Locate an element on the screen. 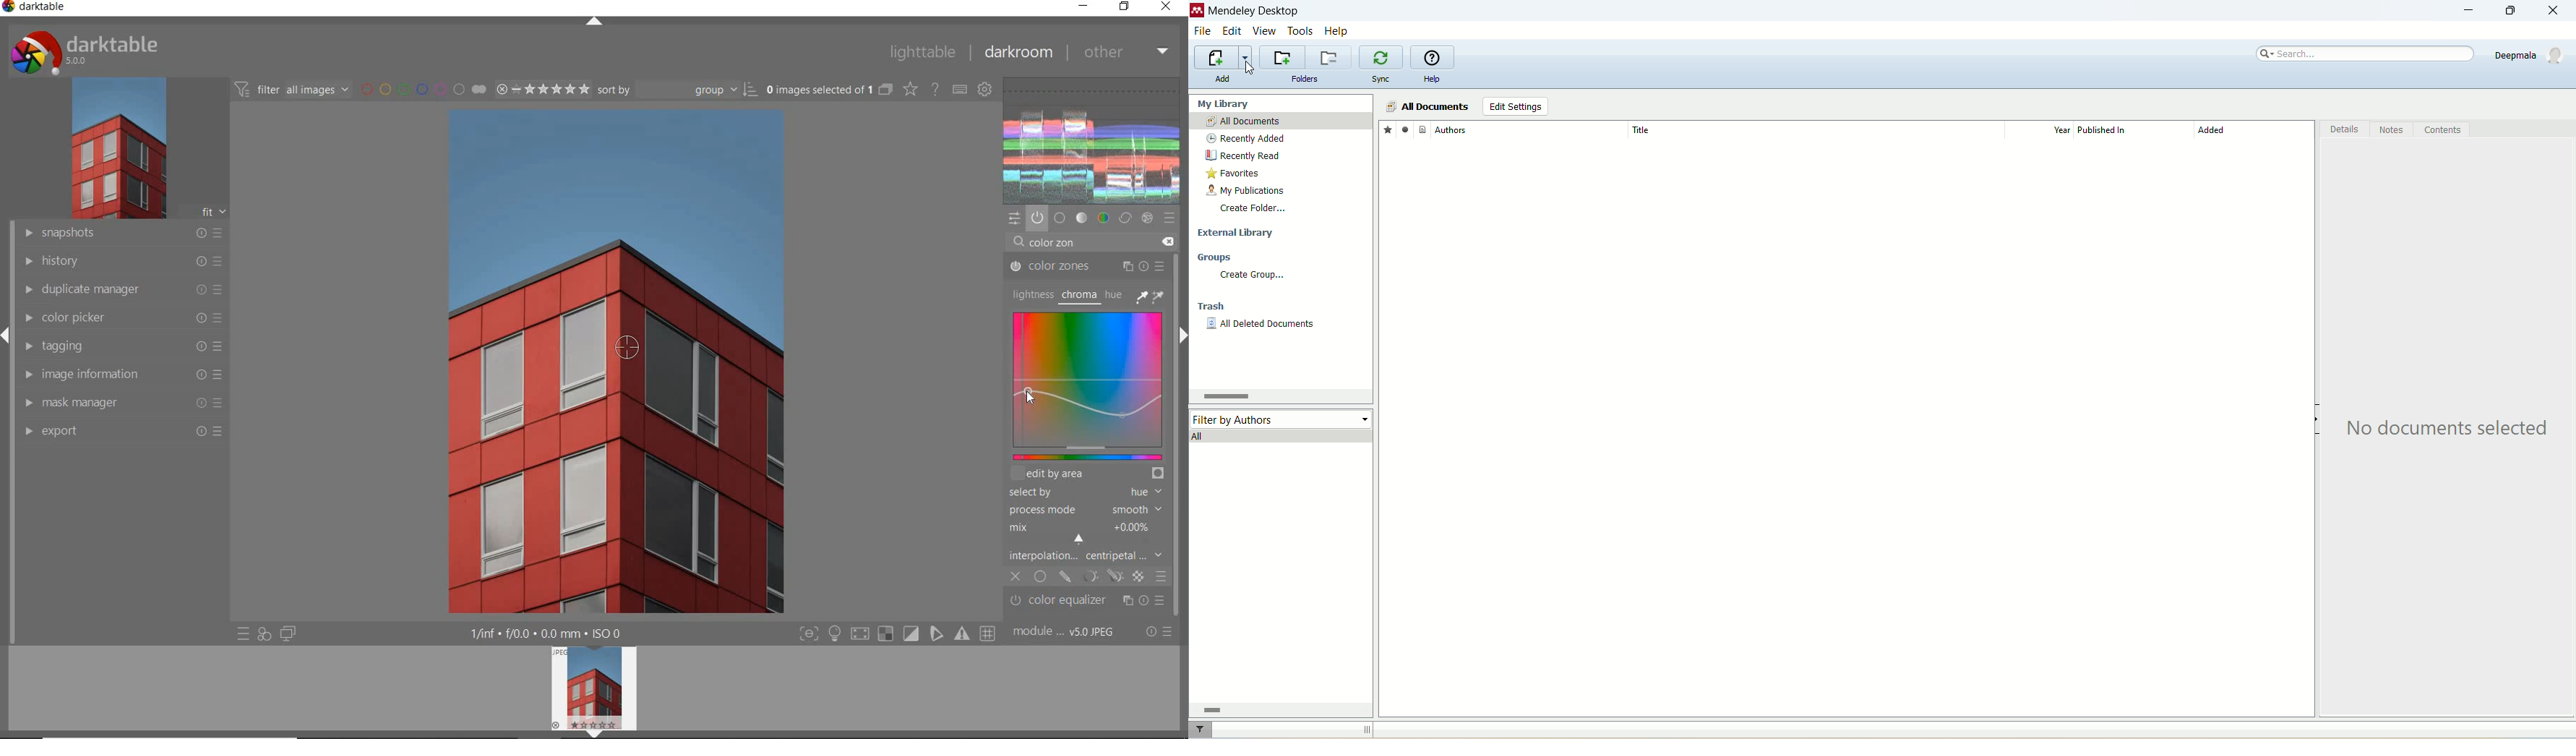 The image size is (2576, 756). sync is located at coordinates (1383, 80).